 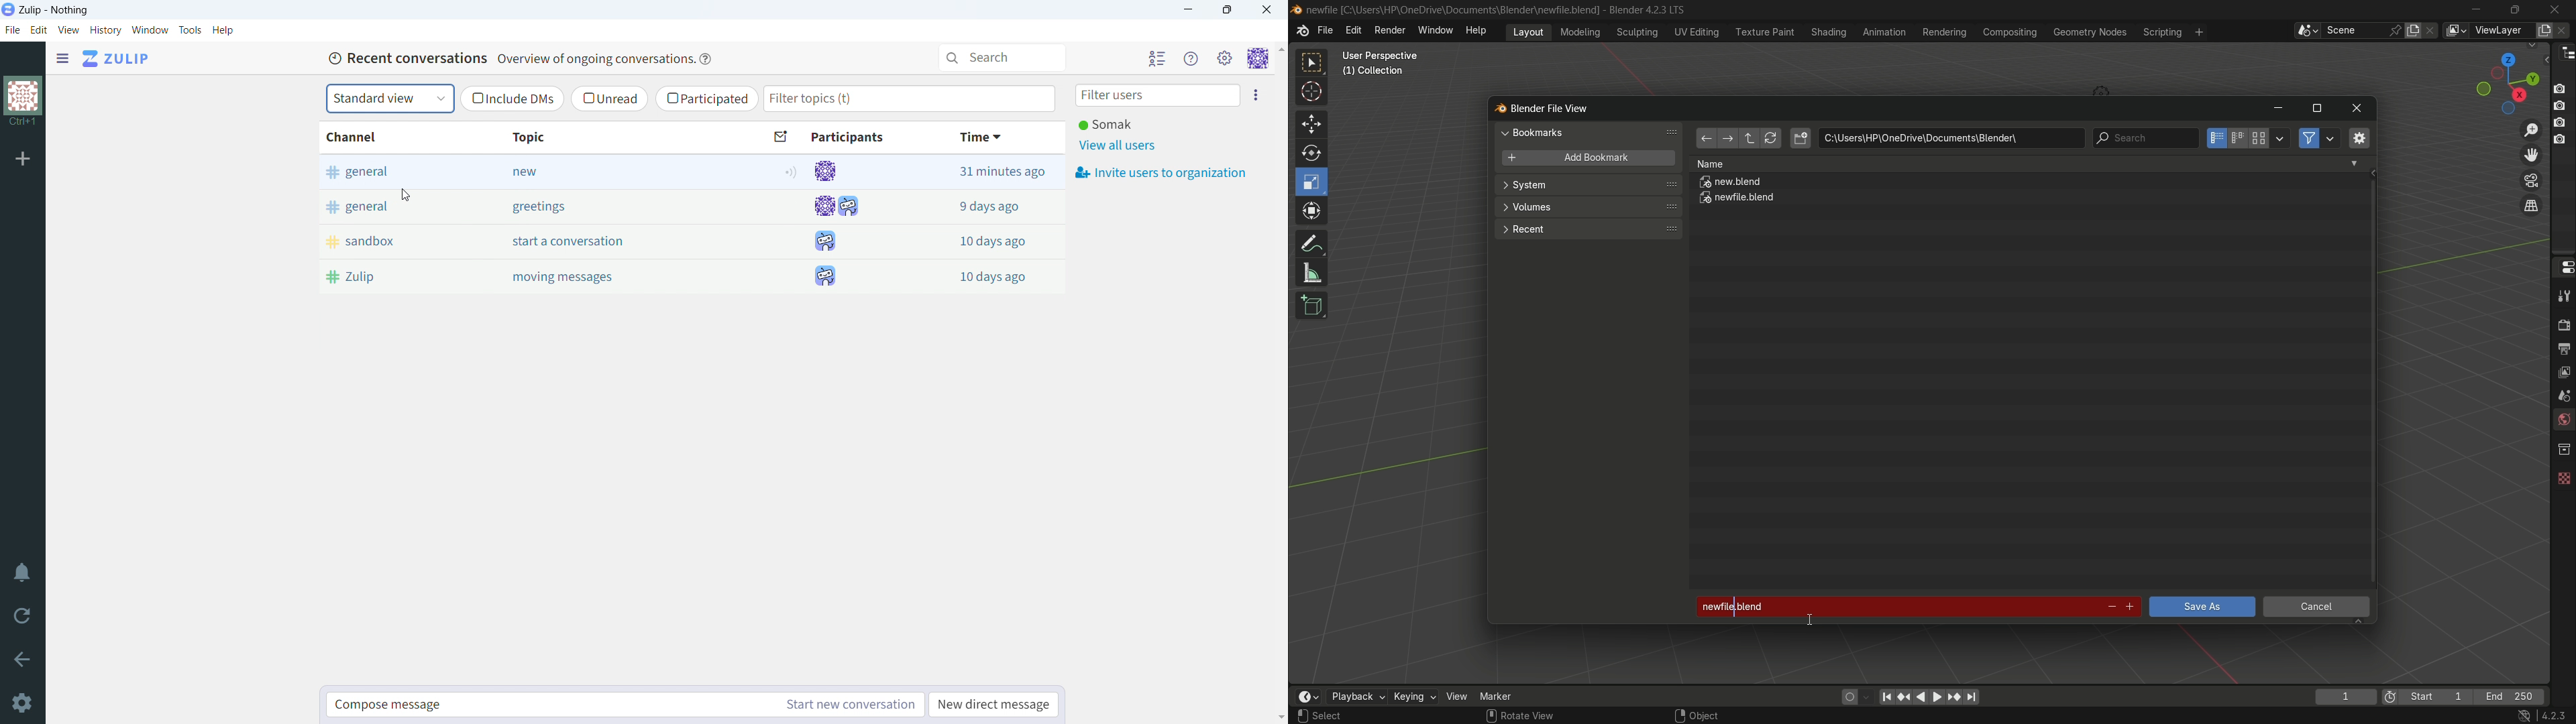 What do you see at coordinates (1296, 9) in the screenshot?
I see `Blend` at bounding box center [1296, 9].